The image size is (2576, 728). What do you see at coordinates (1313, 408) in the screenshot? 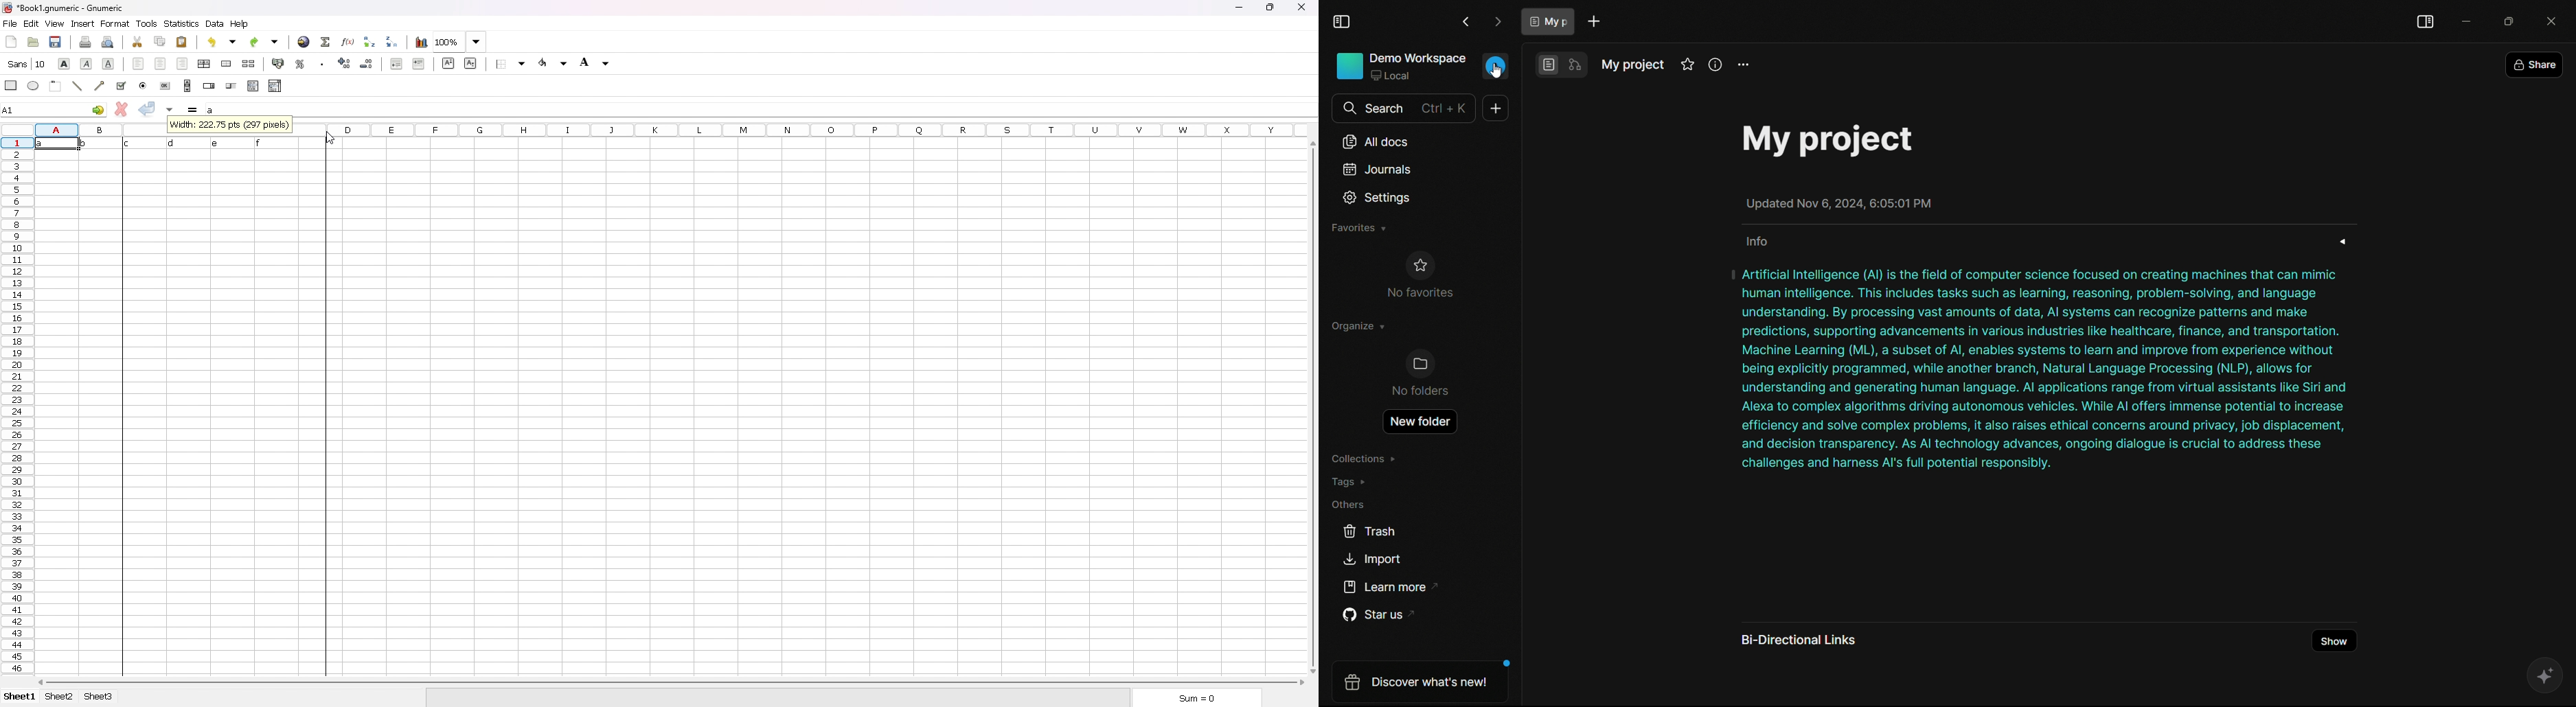
I see `scroll bar` at bounding box center [1313, 408].